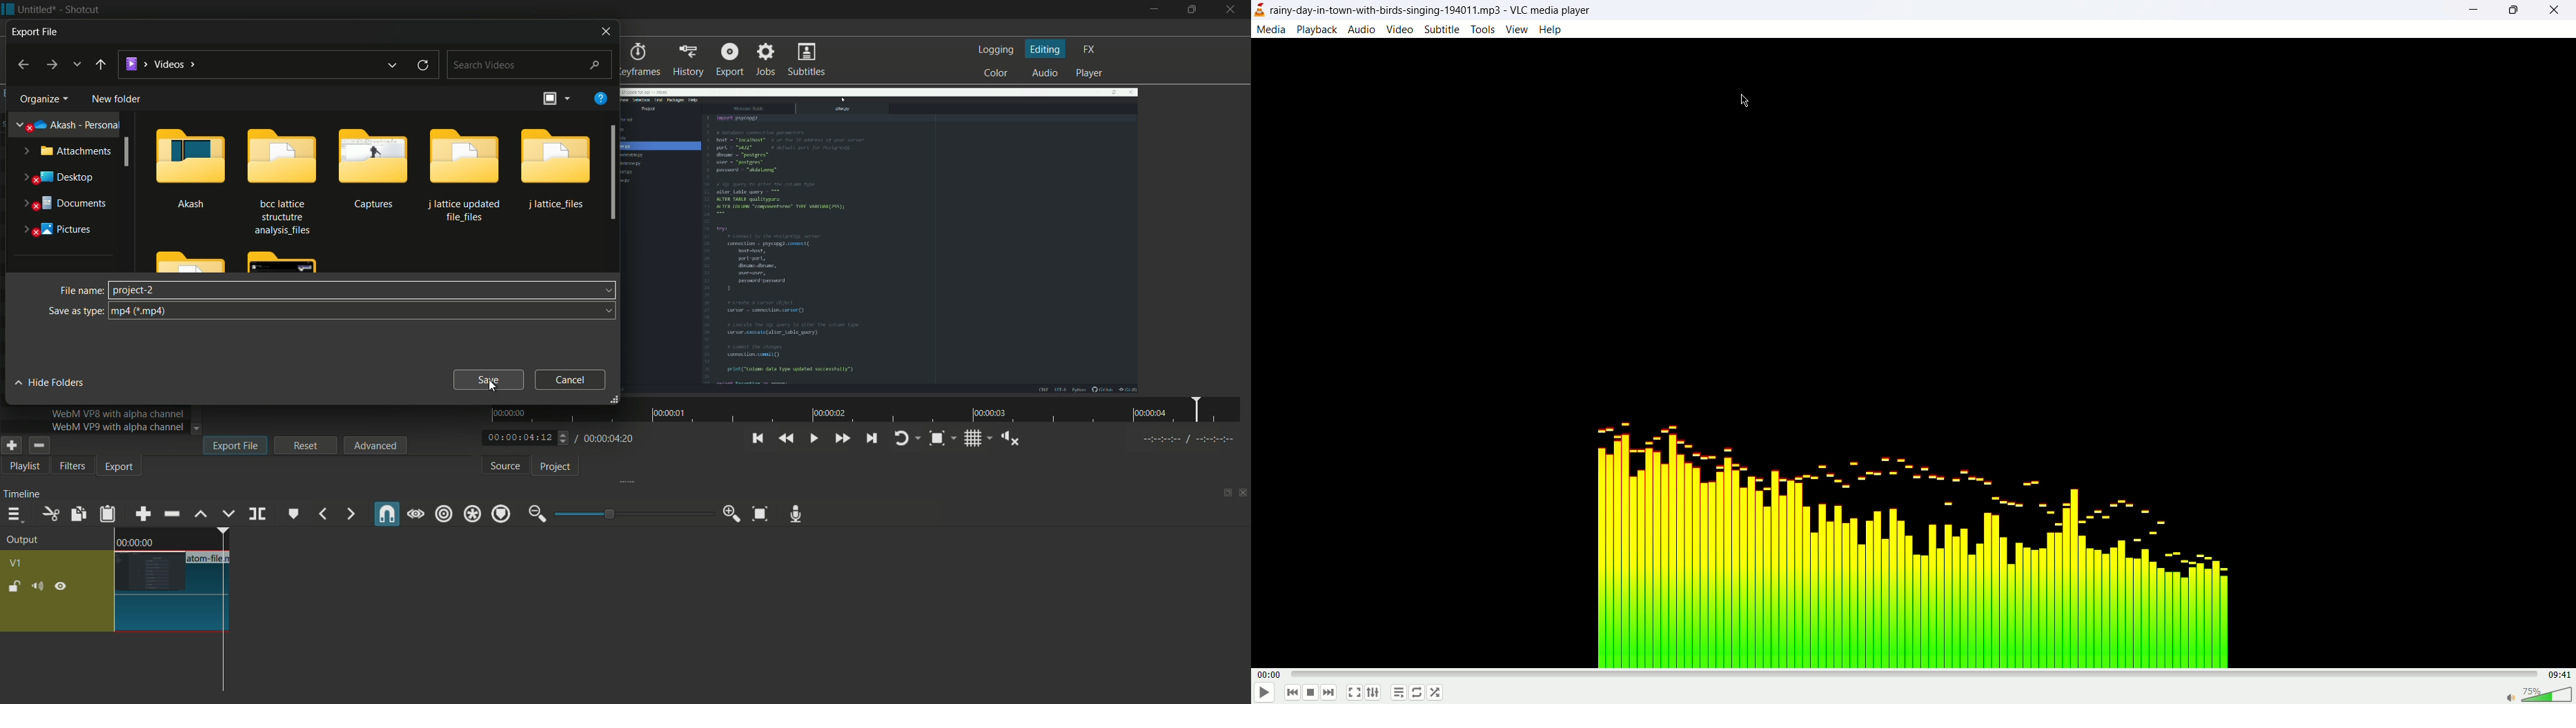 The height and width of the screenshot is (728, 2576). Describe the element at coordinates (100, 65) in the screenshot. I see `ack` at that location.